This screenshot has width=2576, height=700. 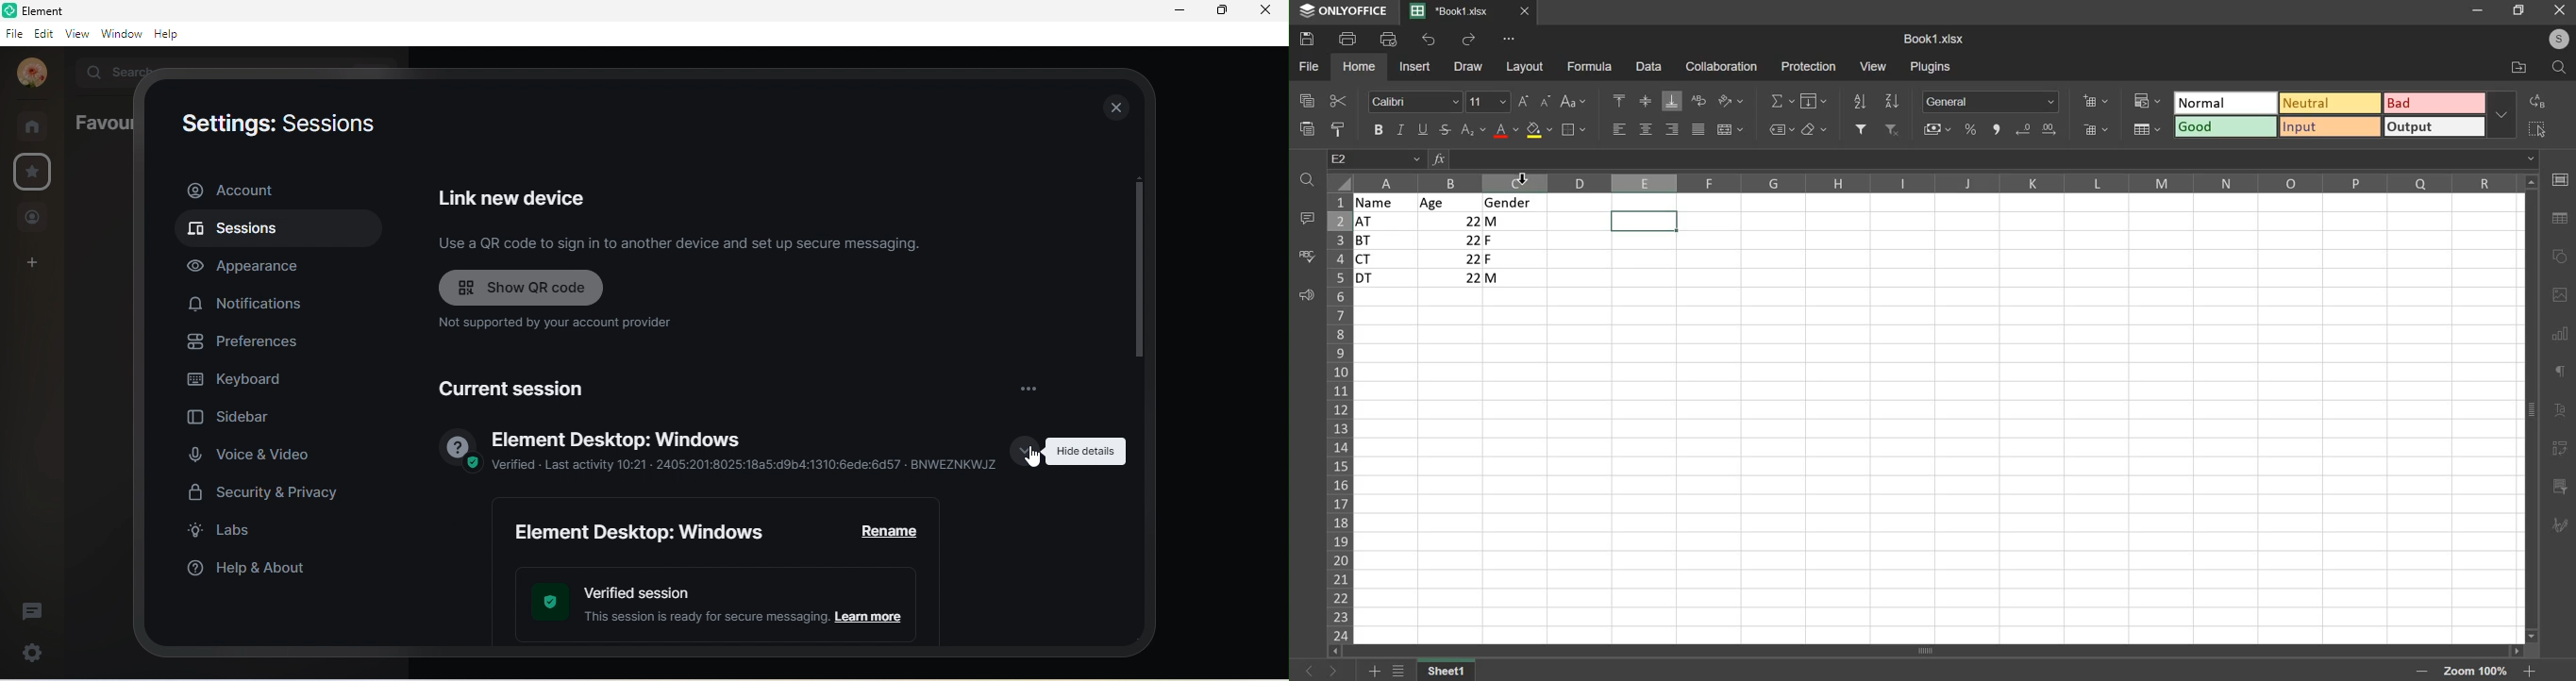 What do you see at coordinates (77, 32) in the screenshot?
I see `view` at bounding box center [77, 32].